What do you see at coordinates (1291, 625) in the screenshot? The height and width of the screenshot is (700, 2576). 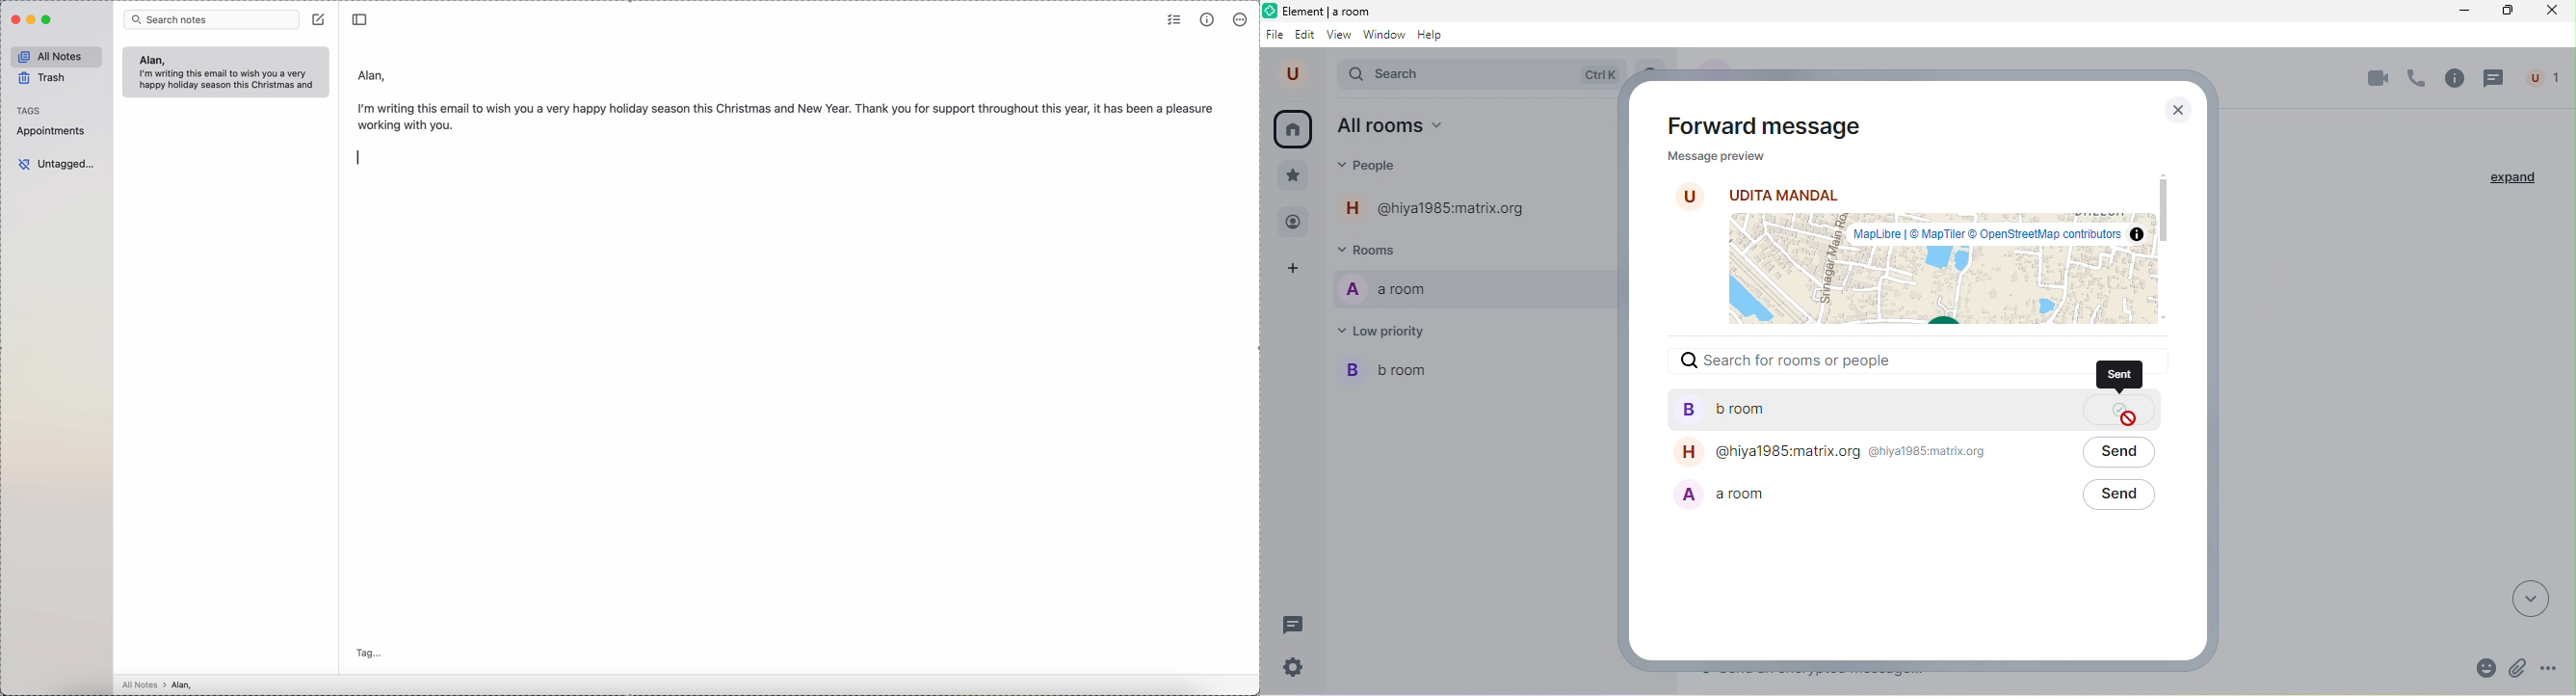 I see `threads` at bounding box center [1291, 625].